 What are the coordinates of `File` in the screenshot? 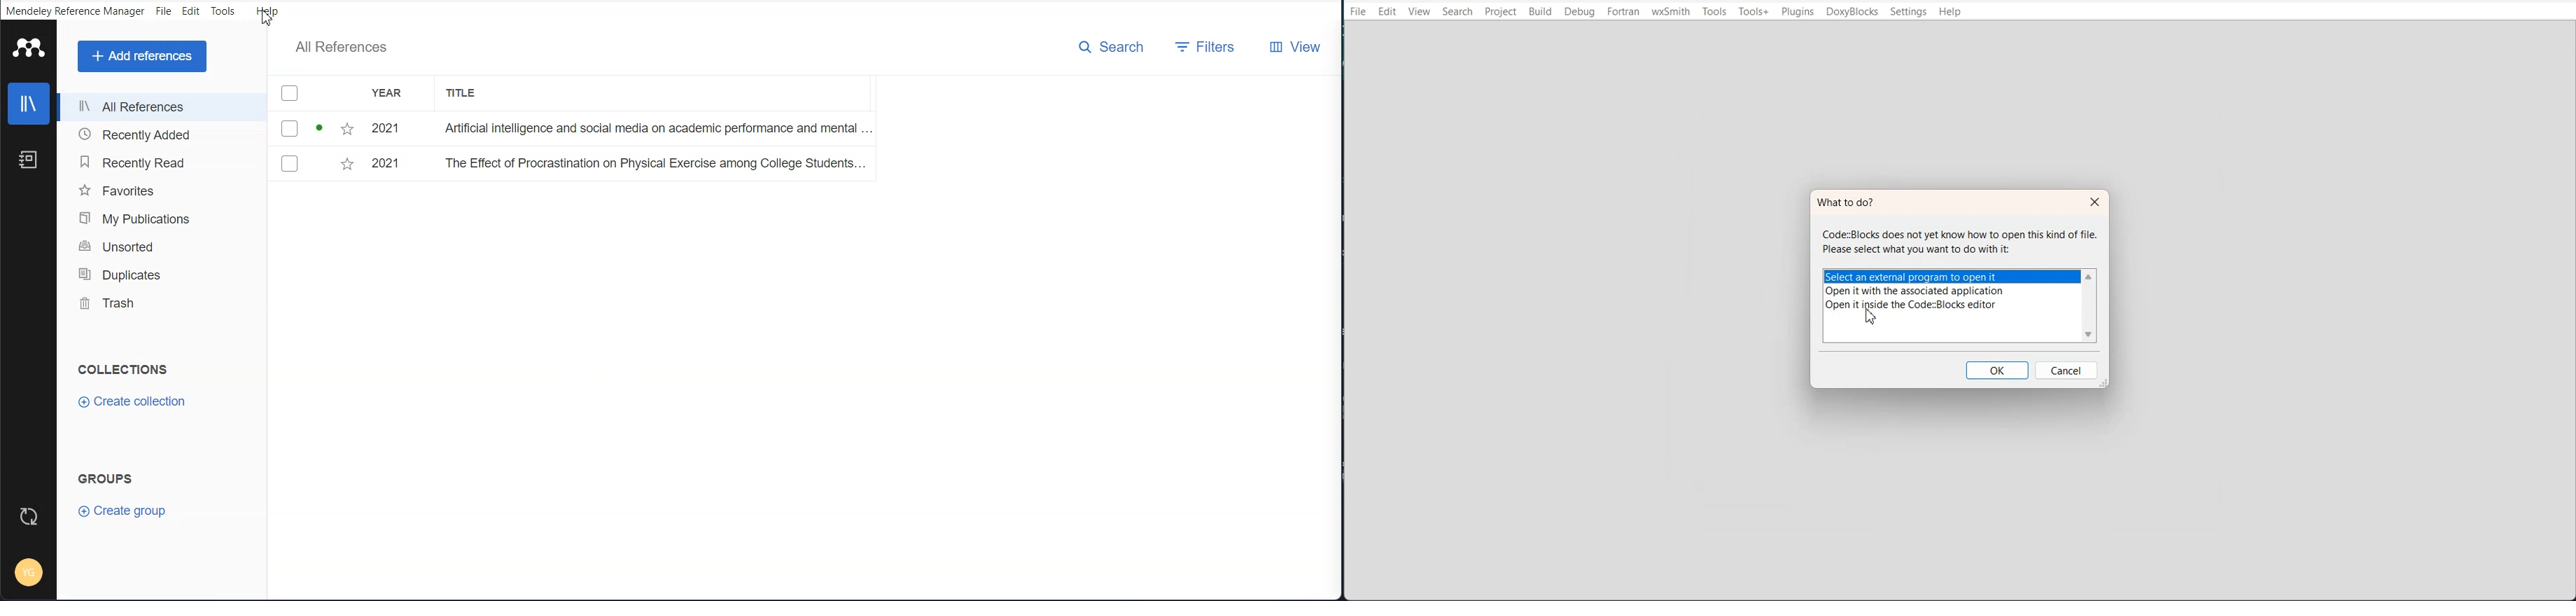 It's located at (570, 164).